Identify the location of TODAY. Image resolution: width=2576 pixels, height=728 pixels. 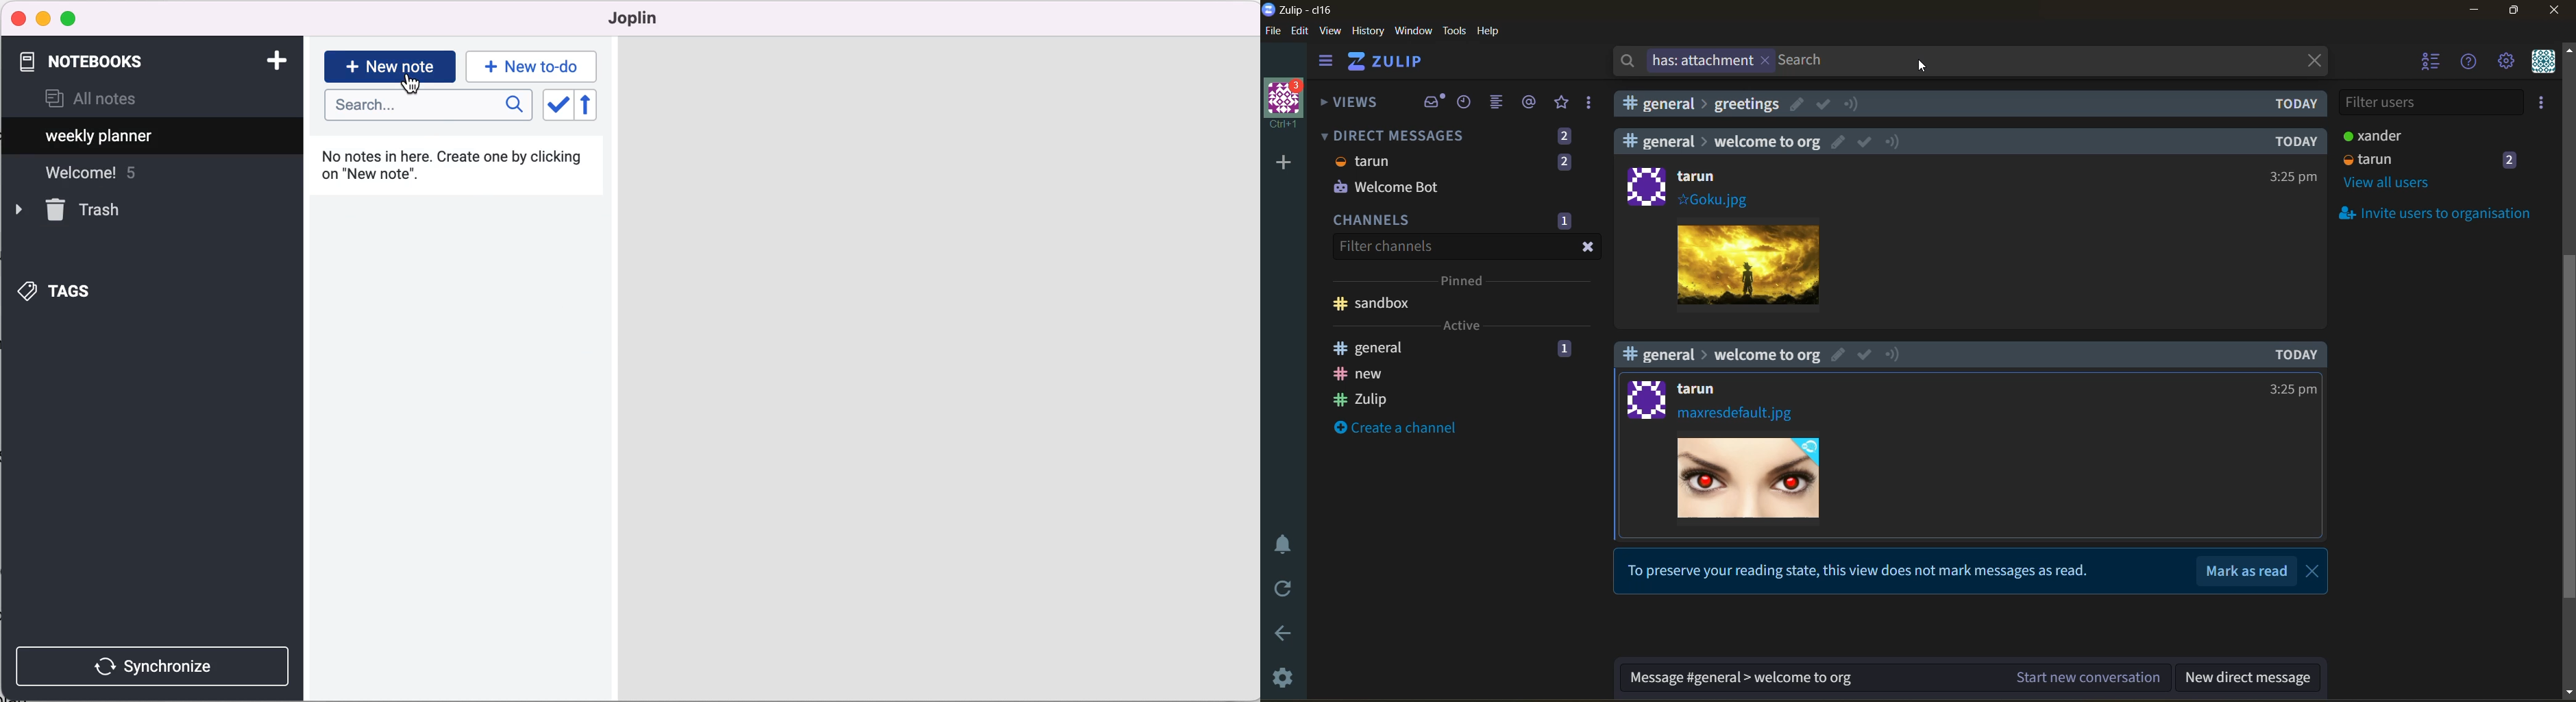
(2298, 104).